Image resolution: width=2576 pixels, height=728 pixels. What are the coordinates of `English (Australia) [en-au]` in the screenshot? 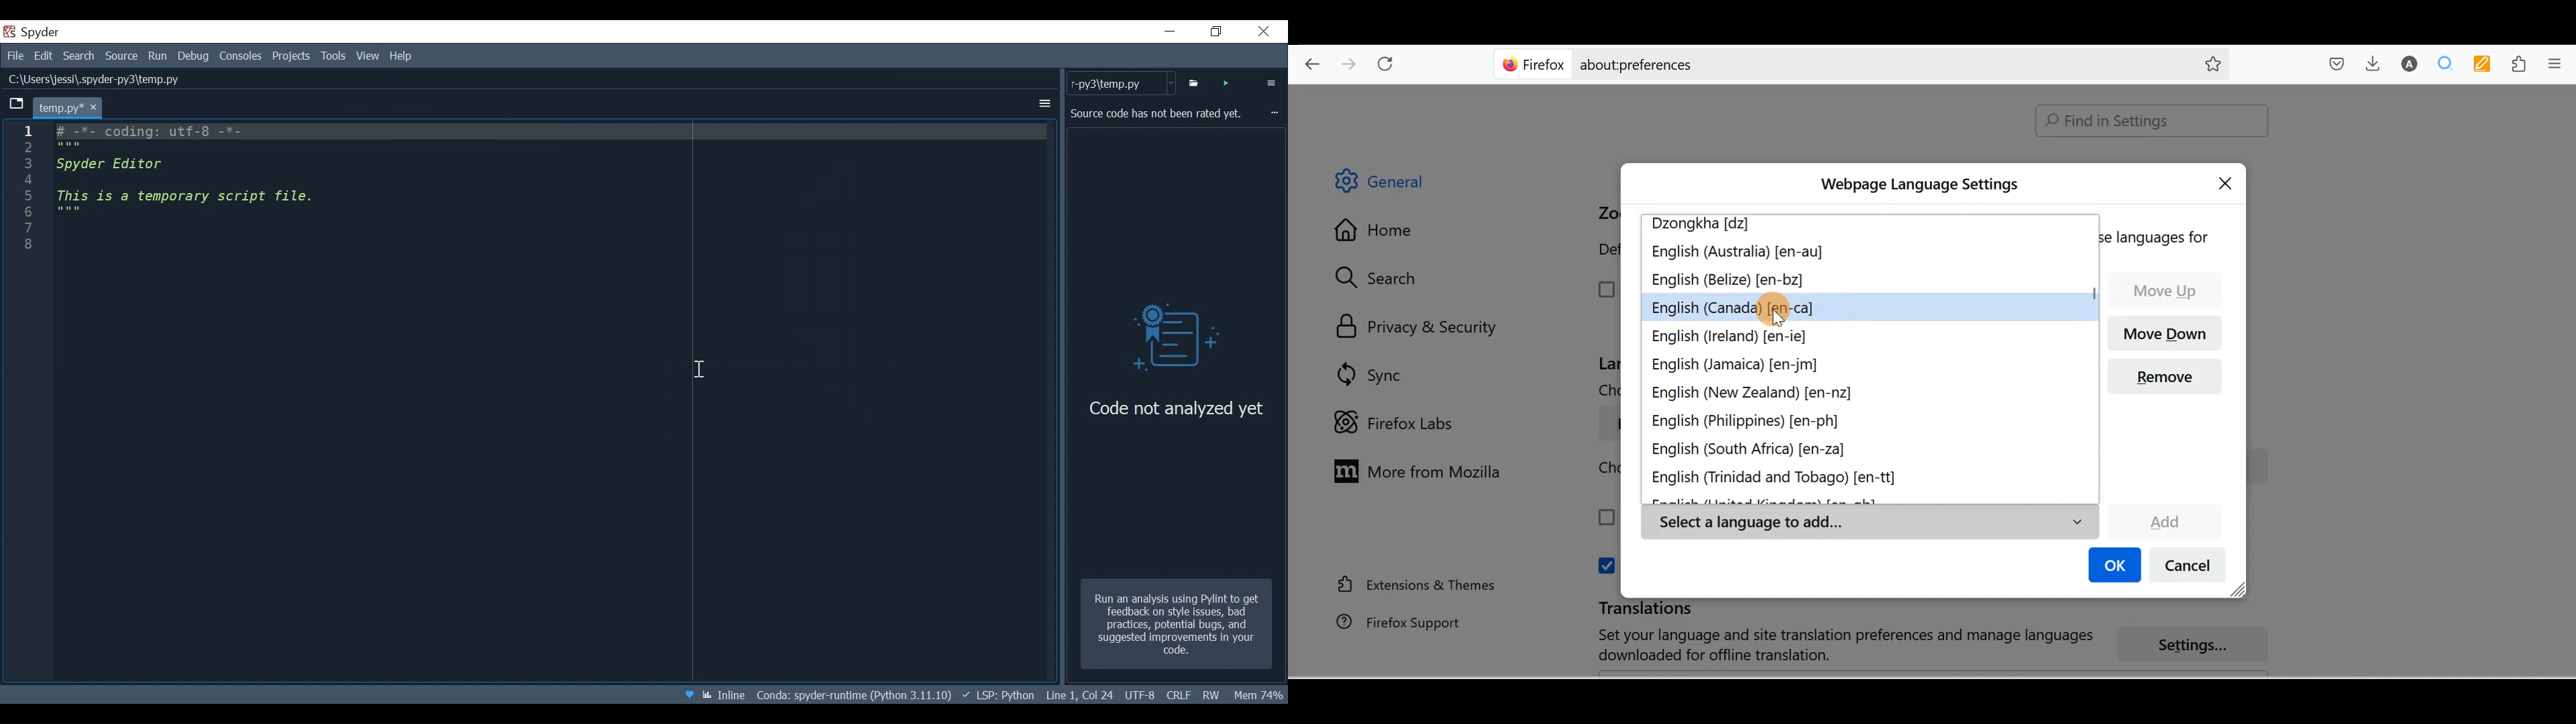 It's located at (1739, 254).